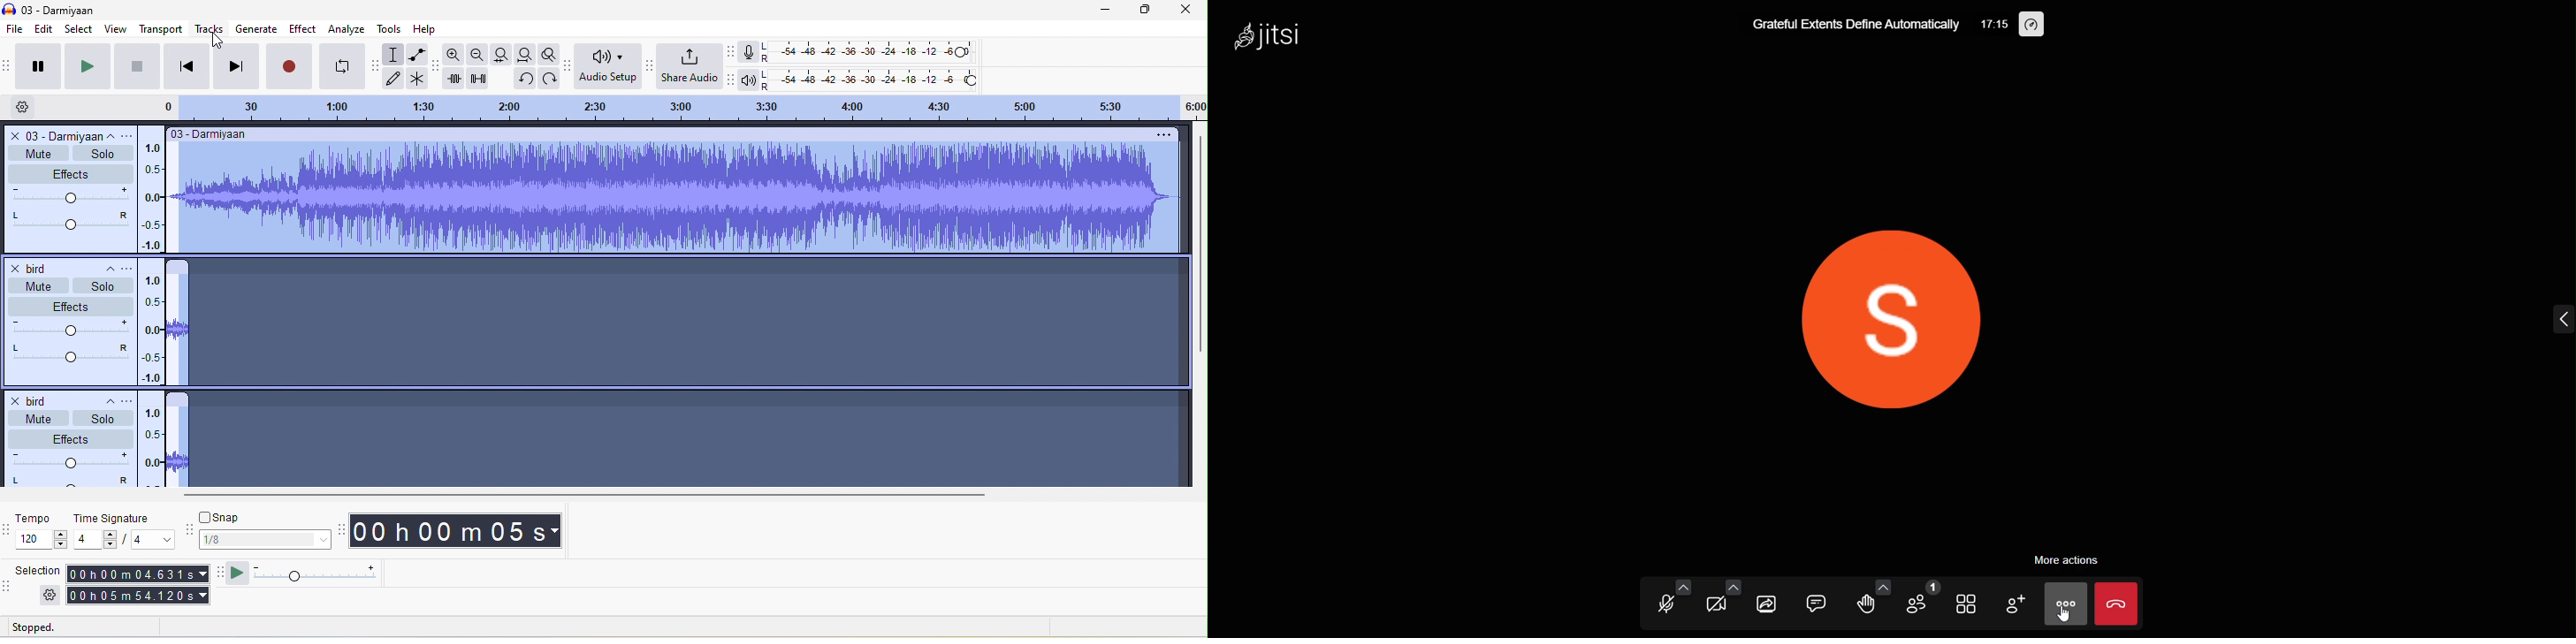 The width and height of the screenshot is (2576, 644). Describe the element at coordinates (1183, 10) in the screenshot. I see `close` at that location.